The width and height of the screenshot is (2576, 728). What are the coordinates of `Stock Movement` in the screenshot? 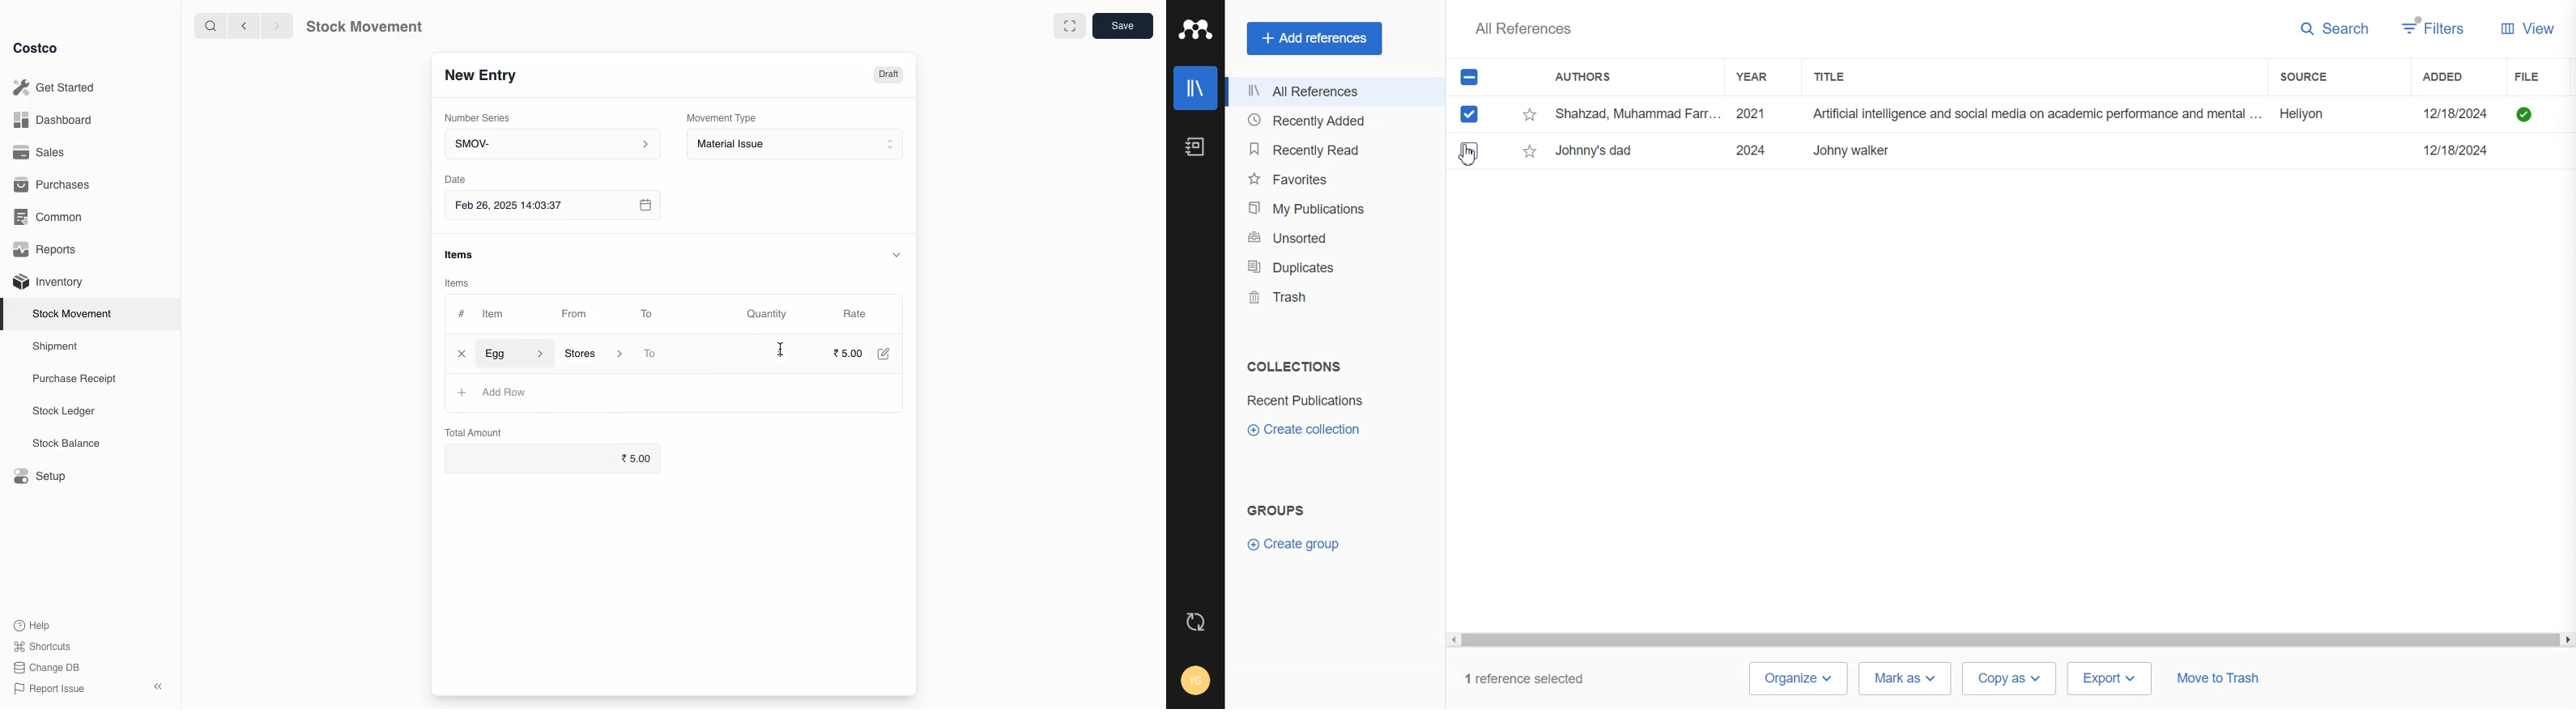 It's located at (75, 313).